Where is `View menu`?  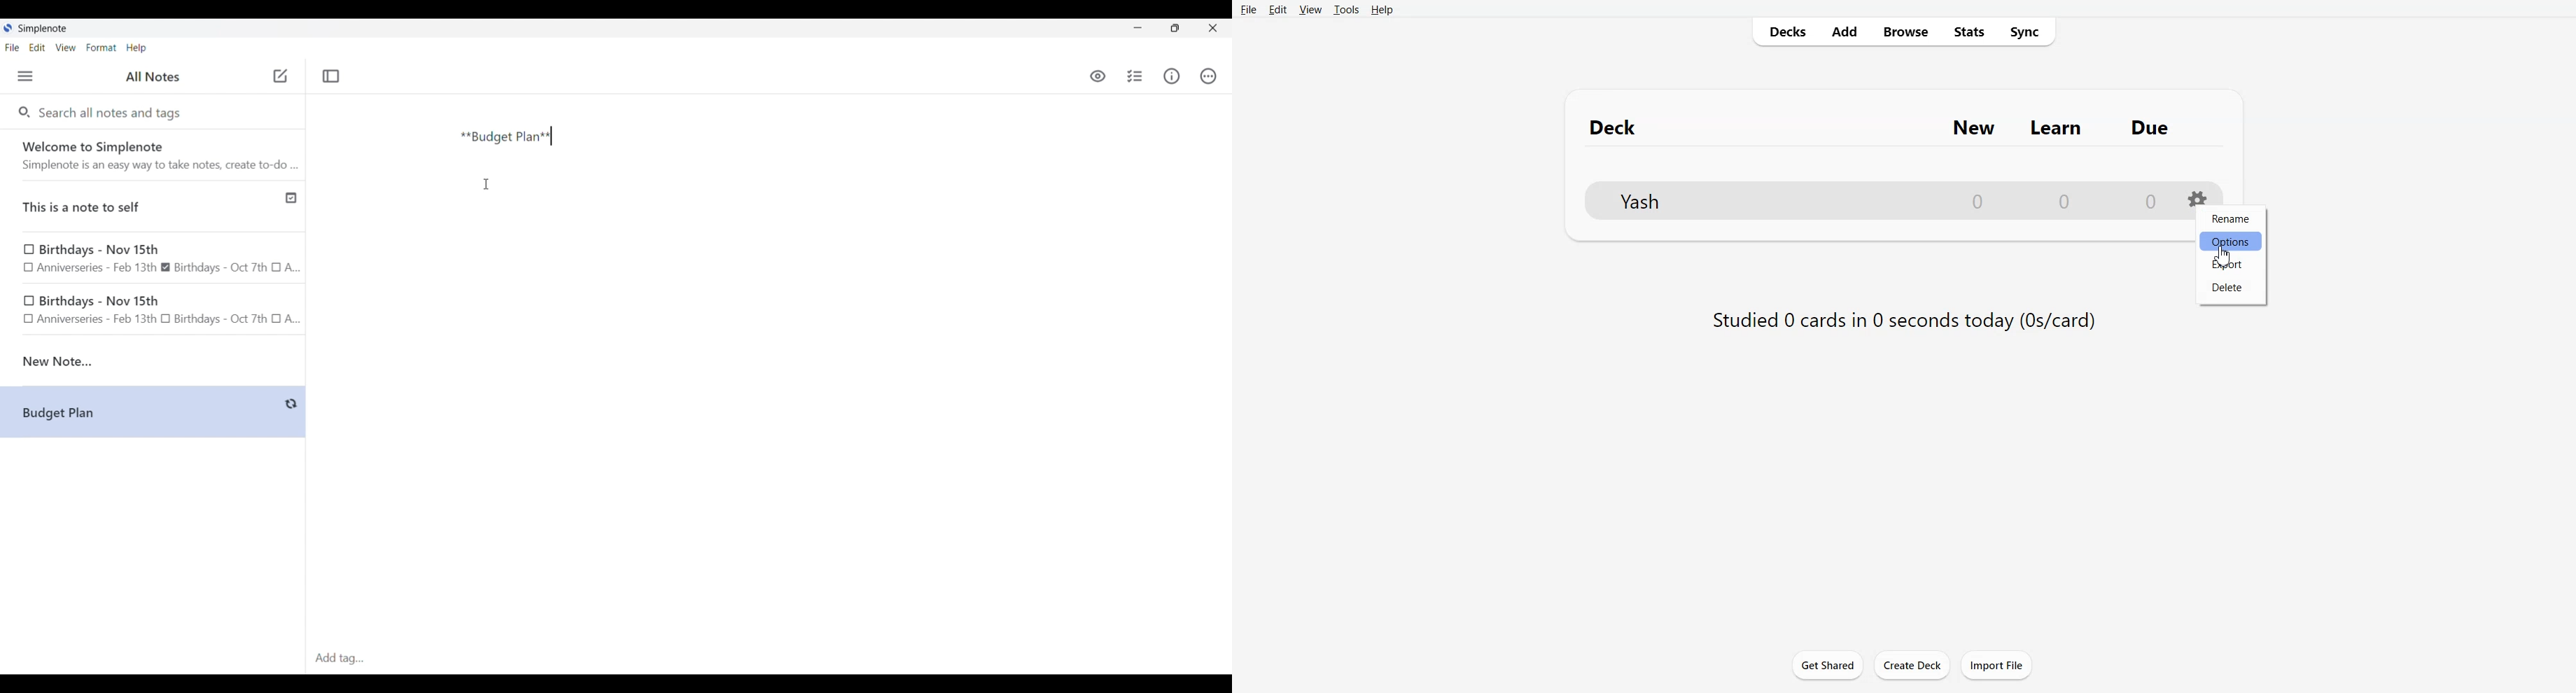 View menu is located at coordinates (66, 47).